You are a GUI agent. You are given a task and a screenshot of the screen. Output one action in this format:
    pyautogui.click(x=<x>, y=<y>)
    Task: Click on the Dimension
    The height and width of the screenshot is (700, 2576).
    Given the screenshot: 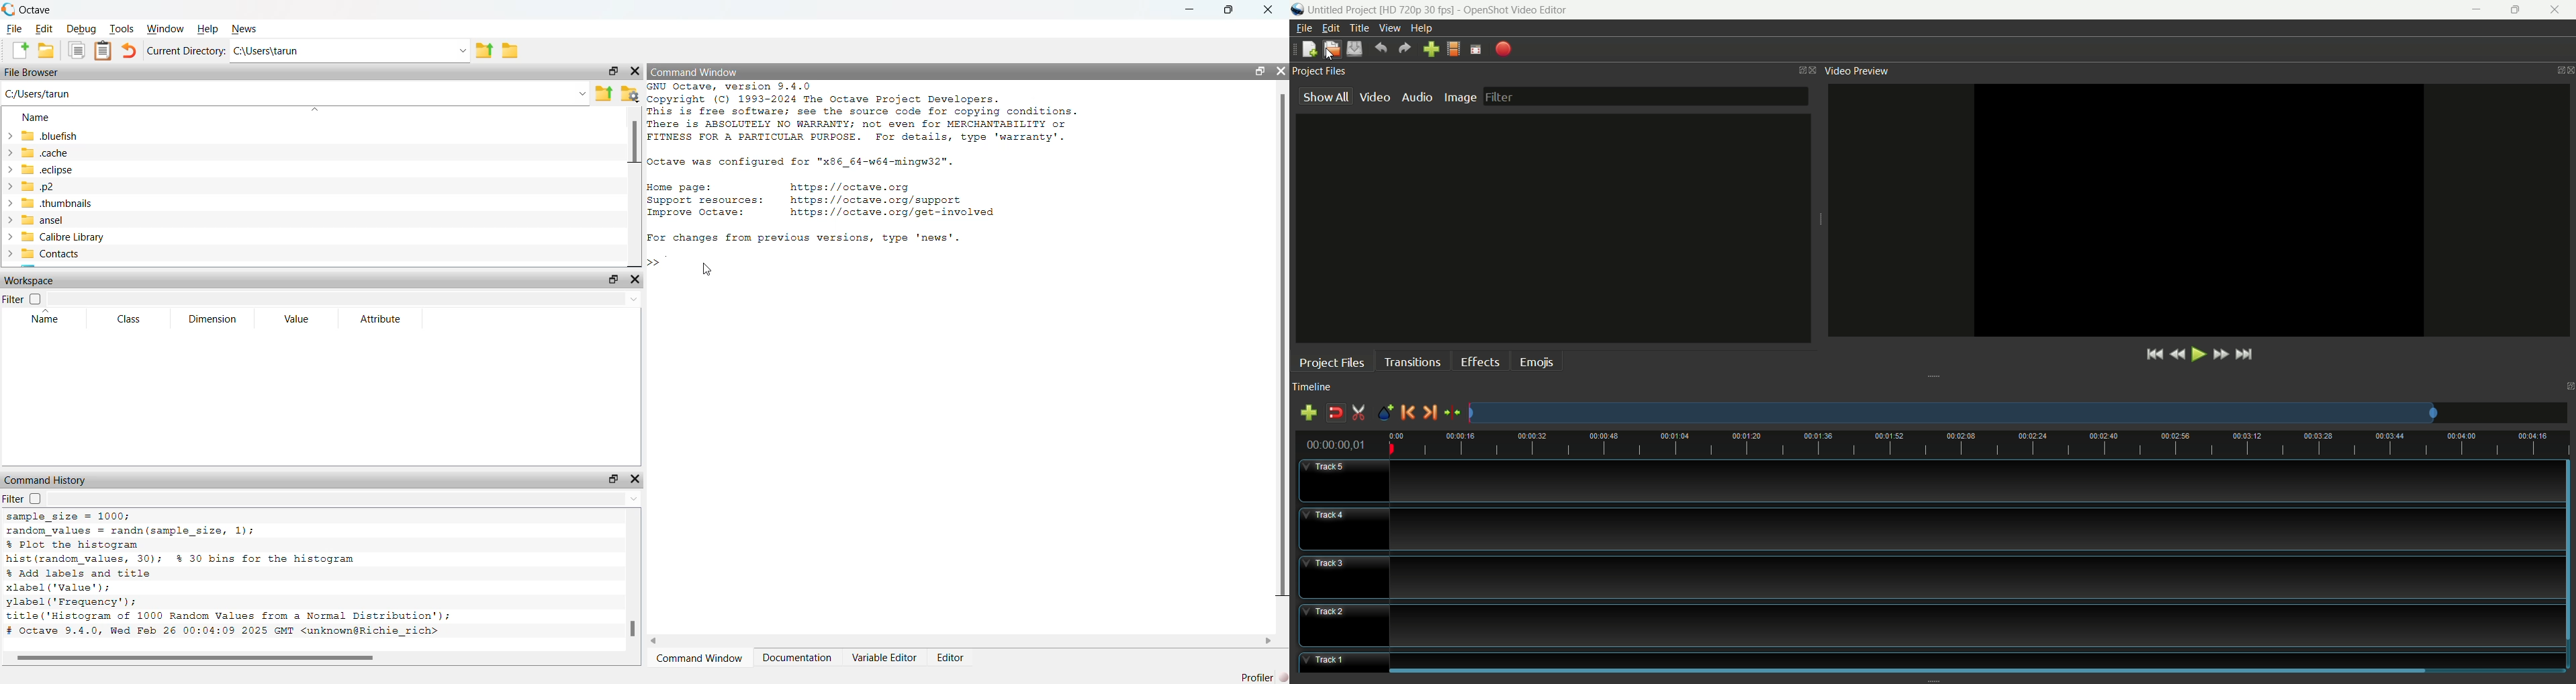 What is the action you would take?
    pyautogui.click(x=212, y=319)
    